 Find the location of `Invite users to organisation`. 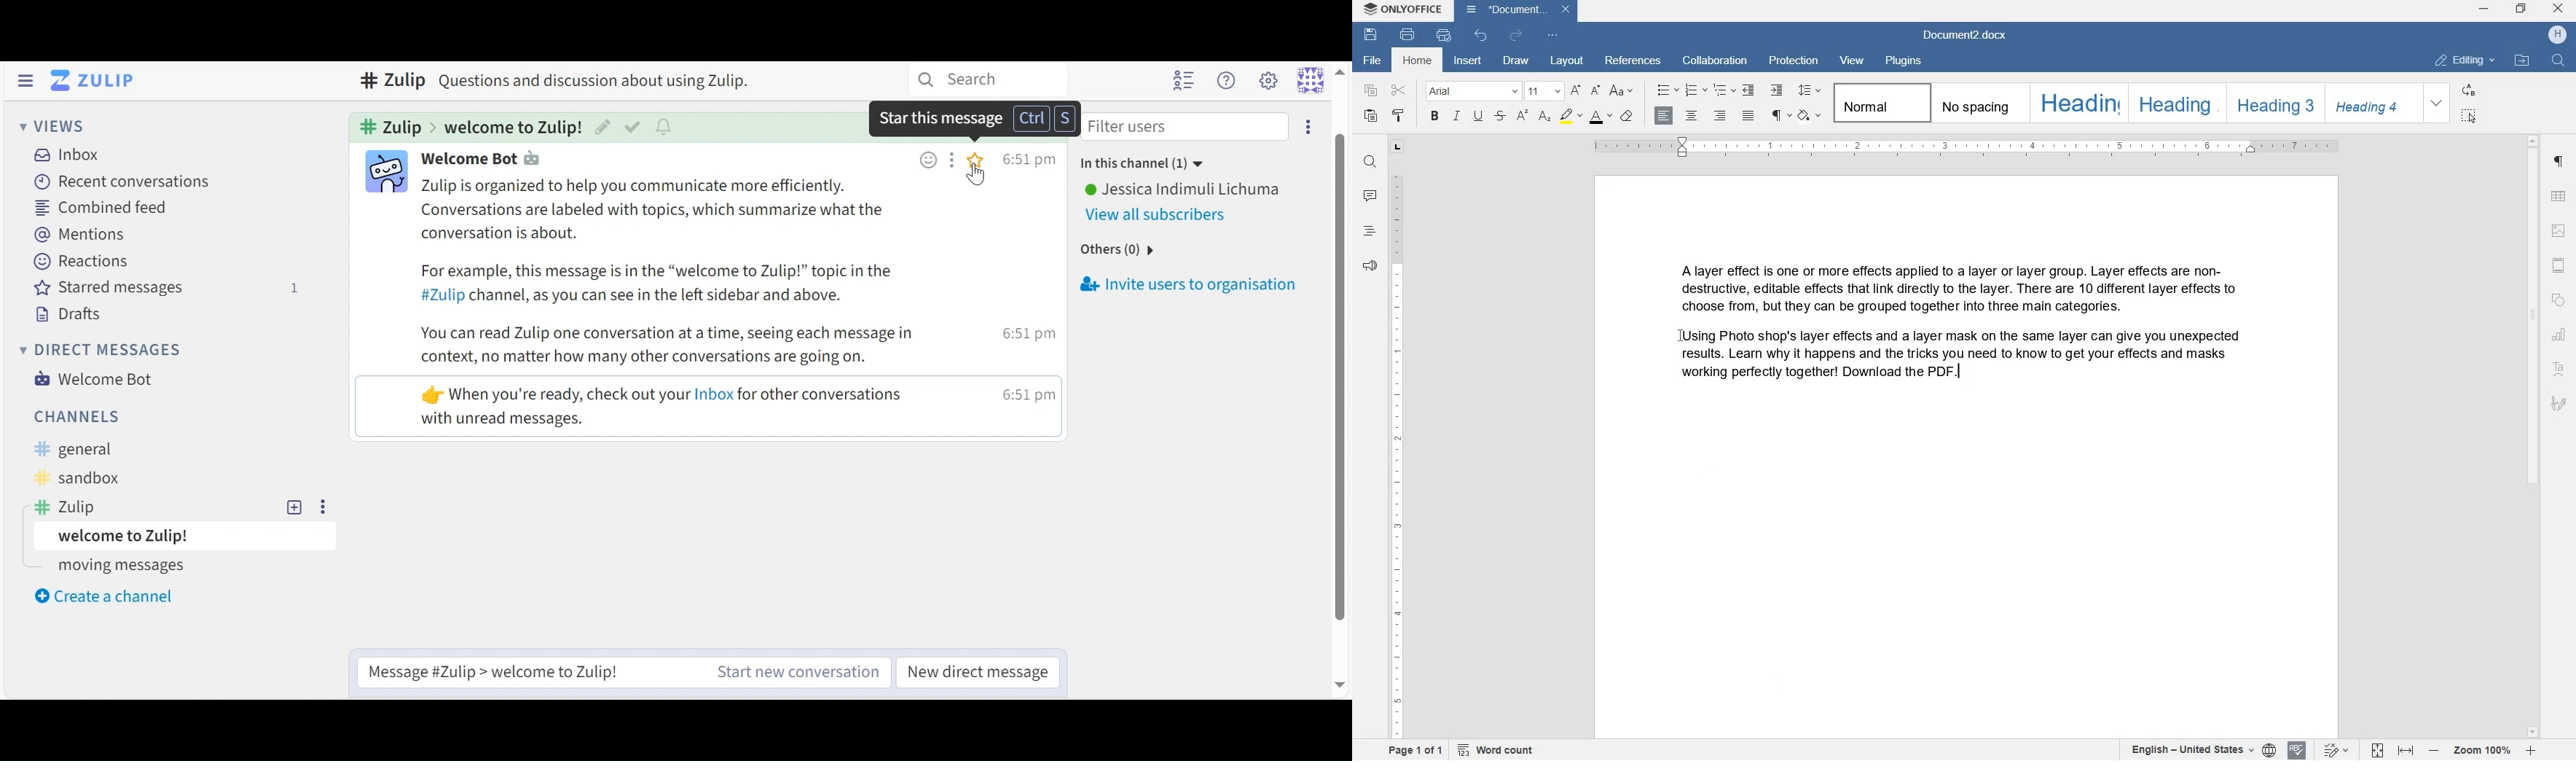

Invite users to organisation is located at coordinates (1185, 290).